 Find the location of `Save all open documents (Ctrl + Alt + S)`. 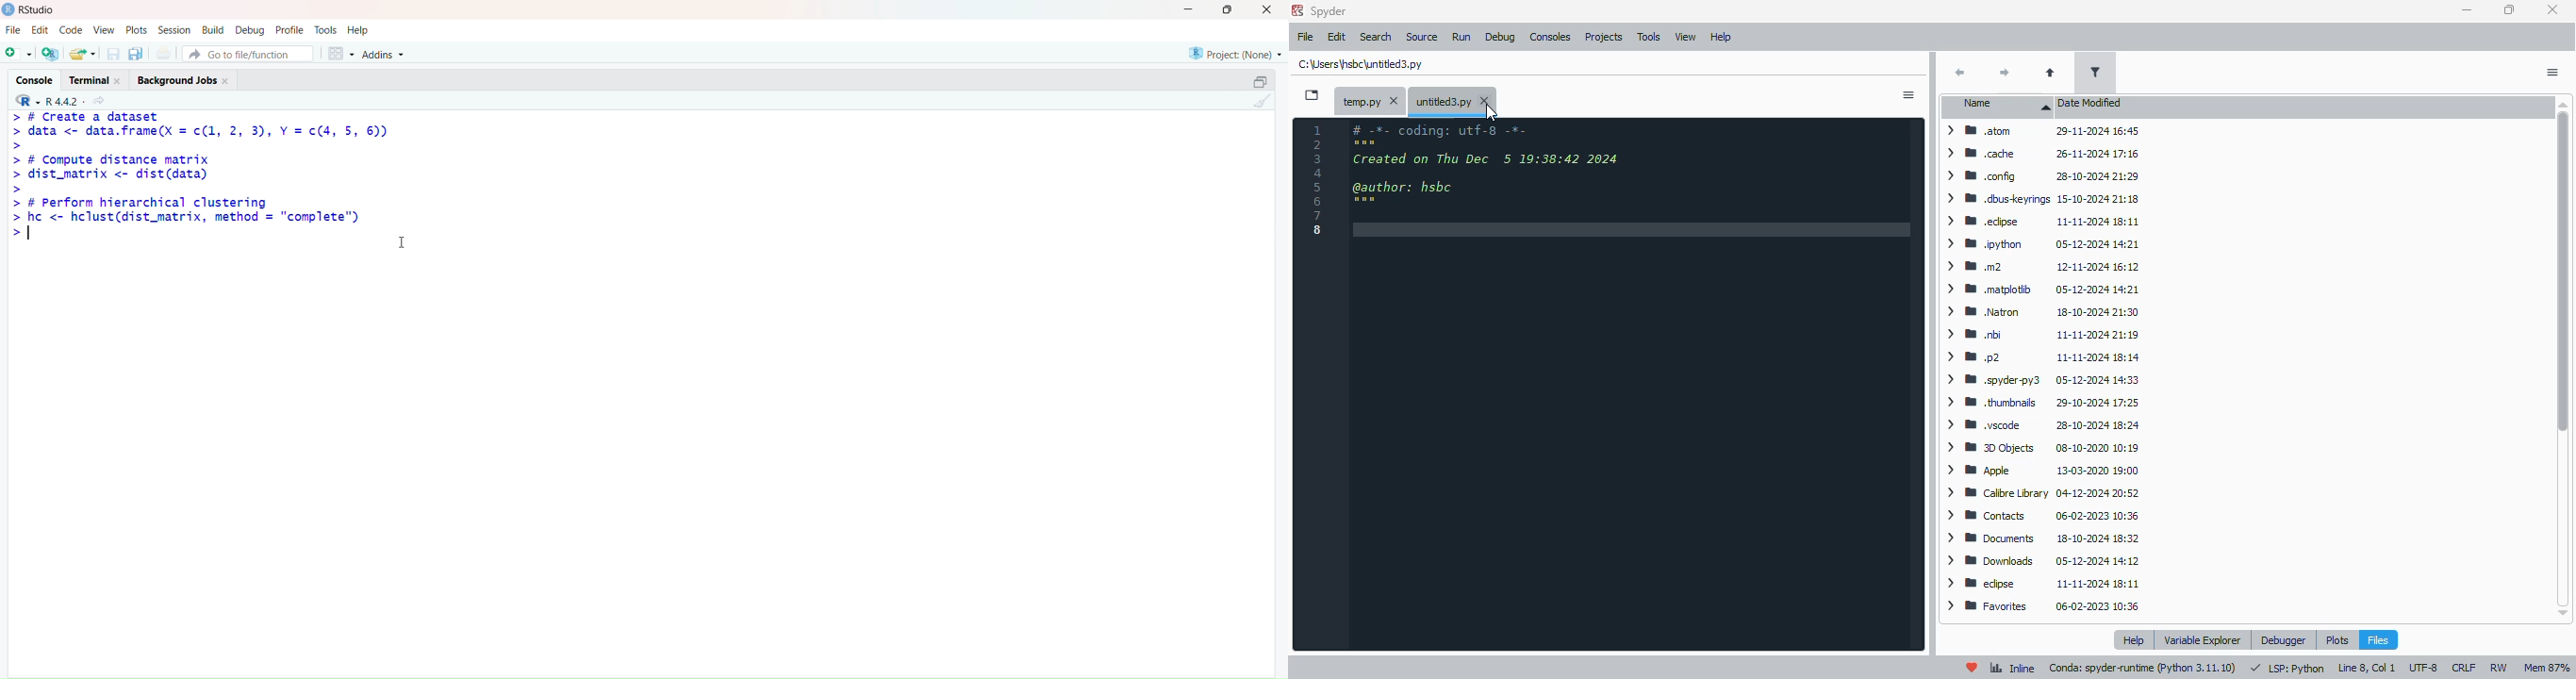

Save all open documents (Ctrl + Alt + S) is located at coordinates (167, 51).